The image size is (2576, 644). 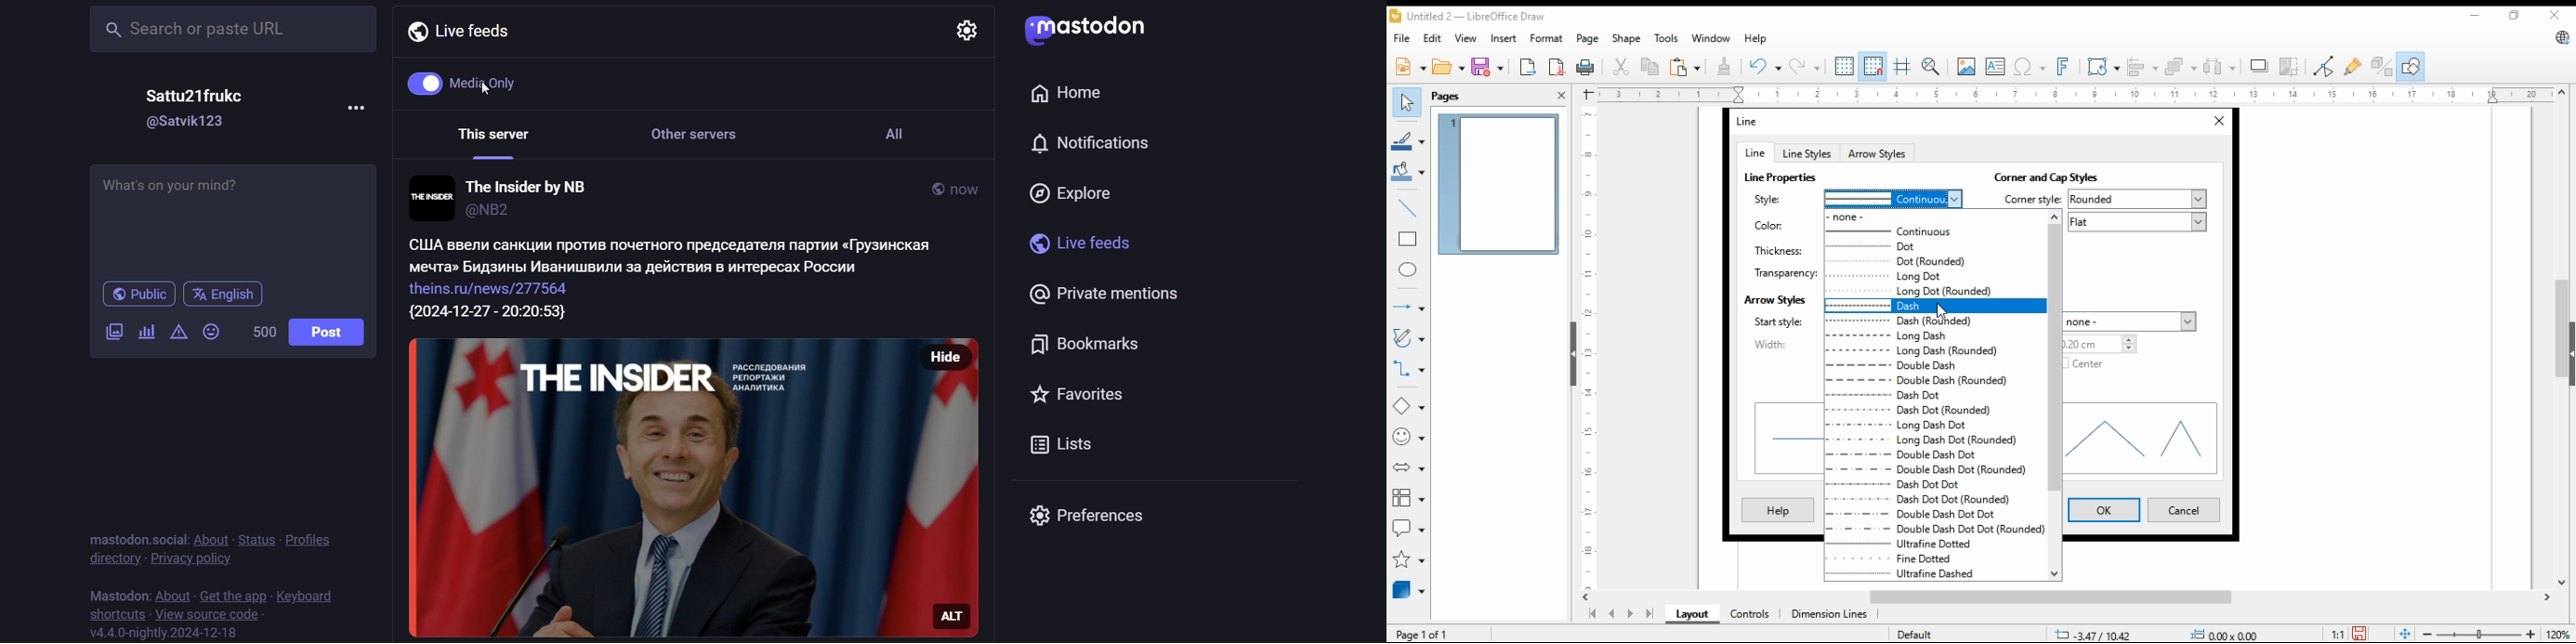 What do you see at coordinates (1778, 198) in the screenshot?
I see `line style` at bounding box center [1778, 198].